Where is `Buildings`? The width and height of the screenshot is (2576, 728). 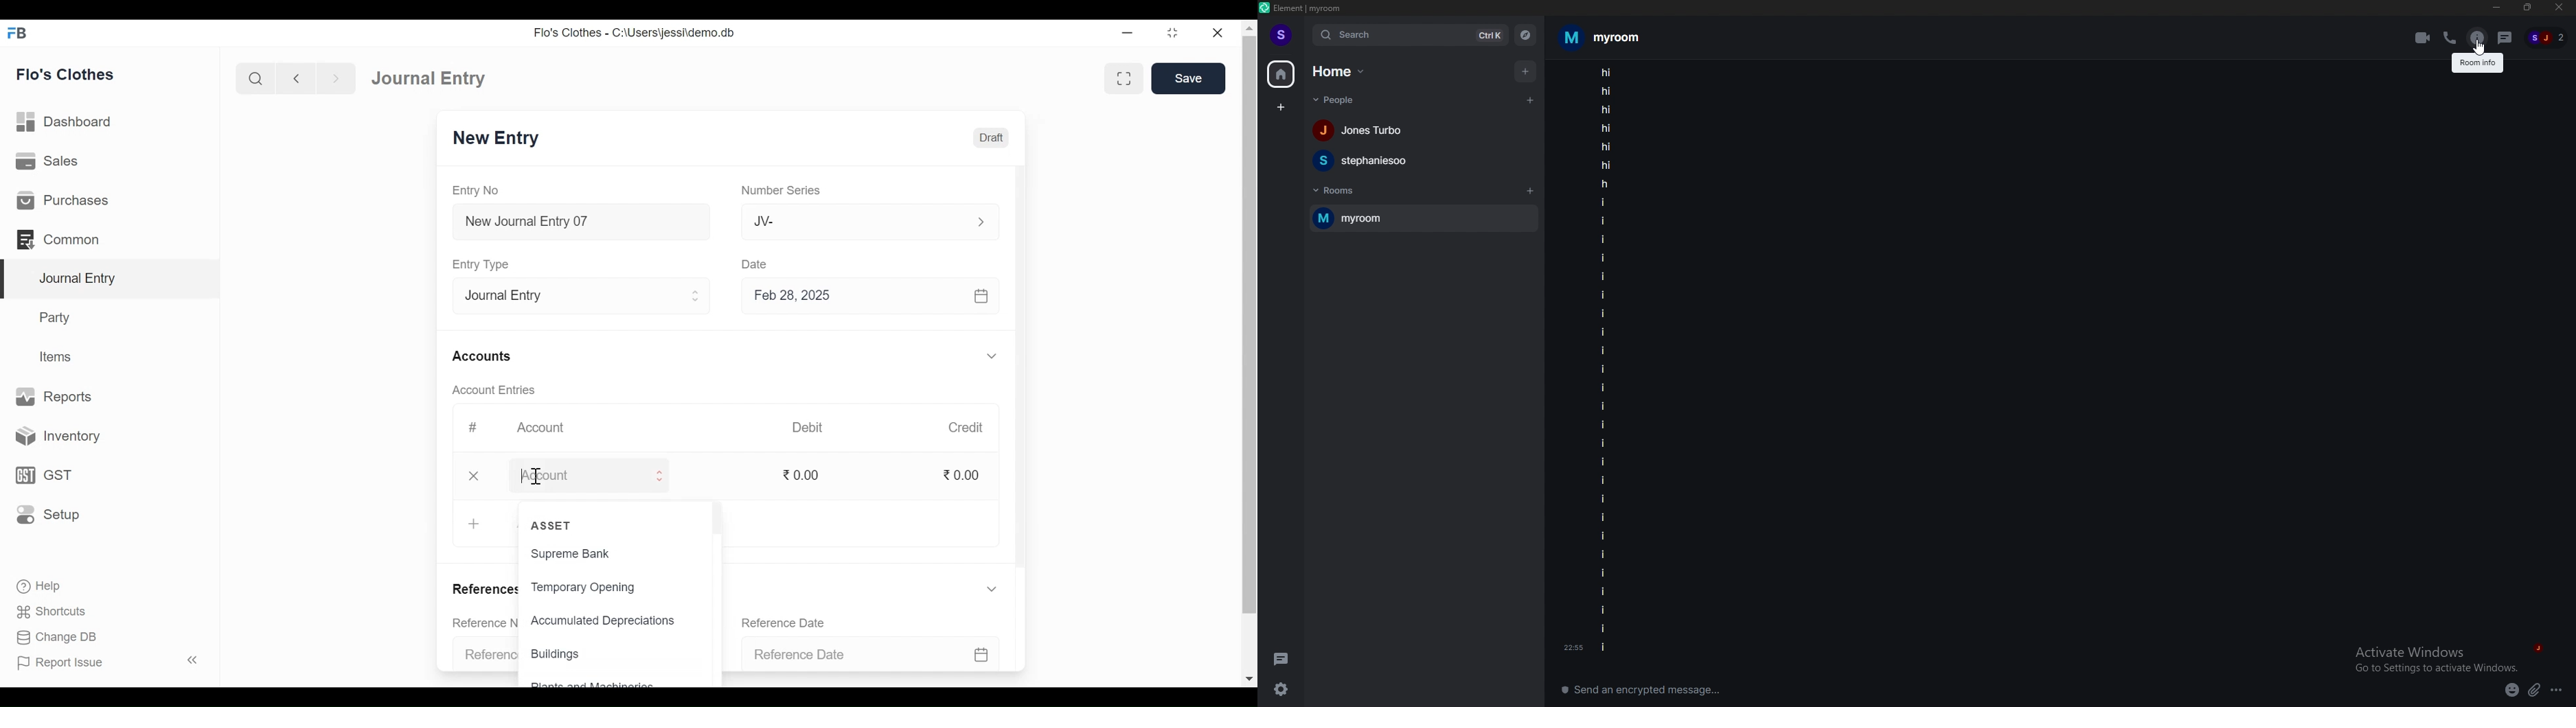
Buildings is located at coordinates (559, 654).